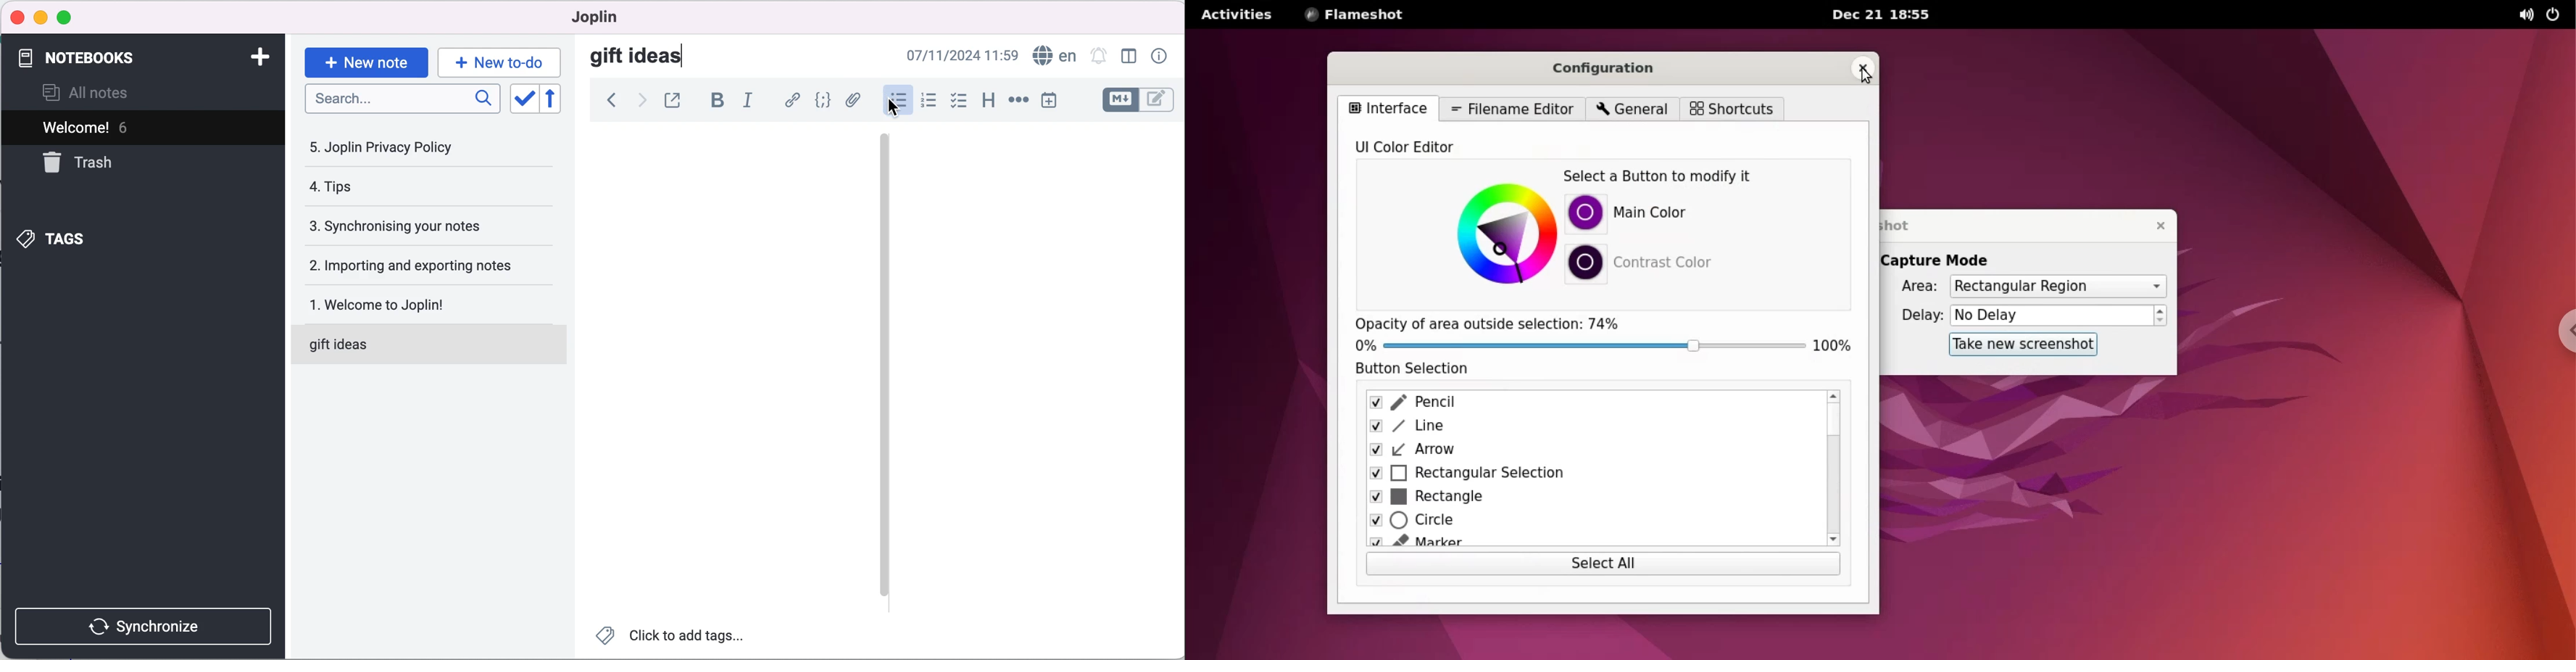  I want to click on pencil, so click(1585, 404).